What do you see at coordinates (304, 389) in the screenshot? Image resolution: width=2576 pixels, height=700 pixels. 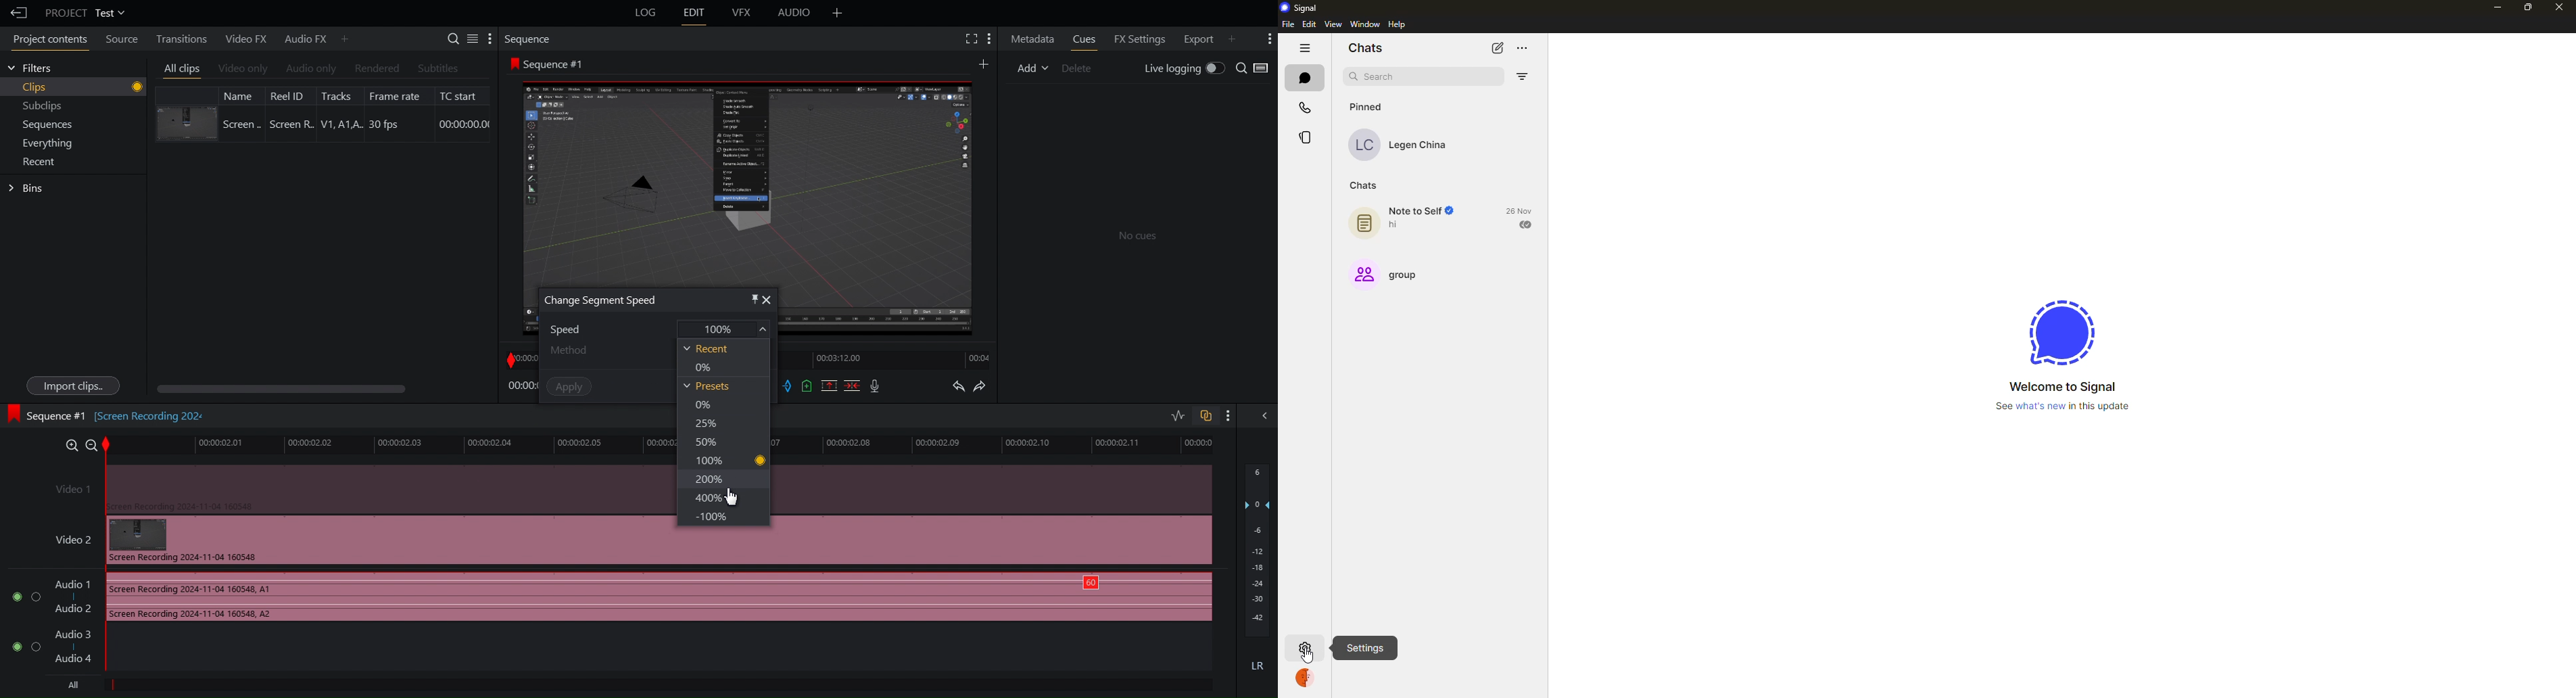 I see `Scroll bar` at bounding box center [304, 389].